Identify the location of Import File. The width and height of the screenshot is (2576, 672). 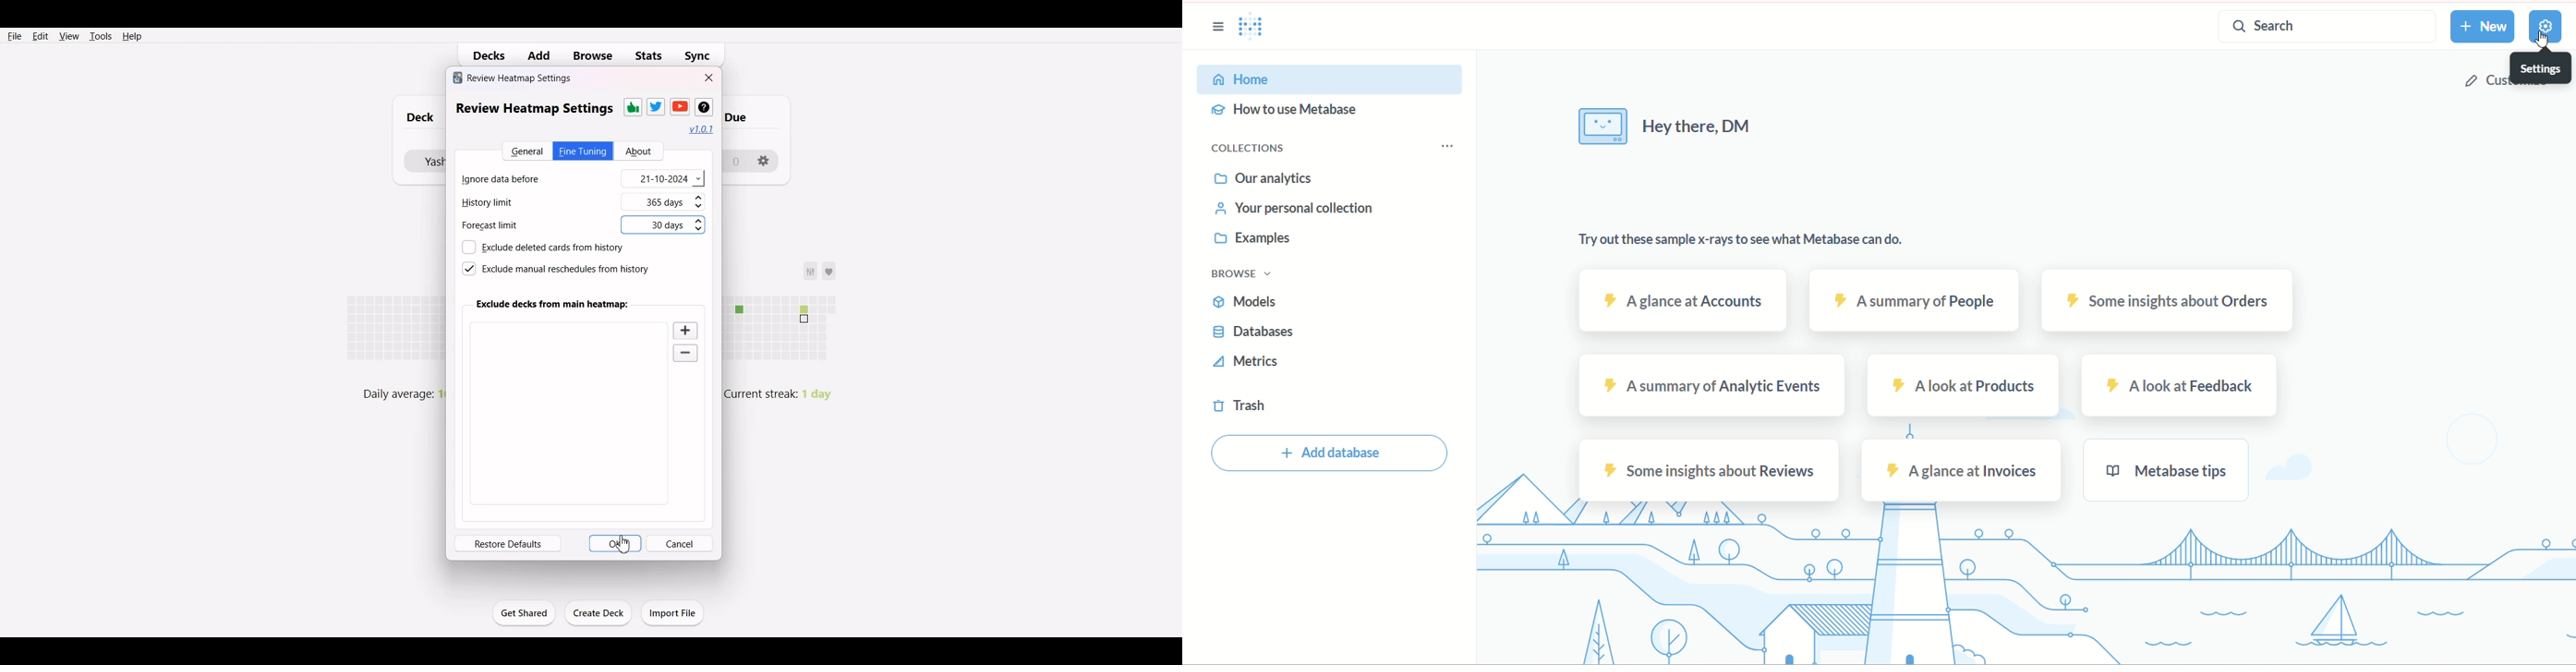
(673, 612).